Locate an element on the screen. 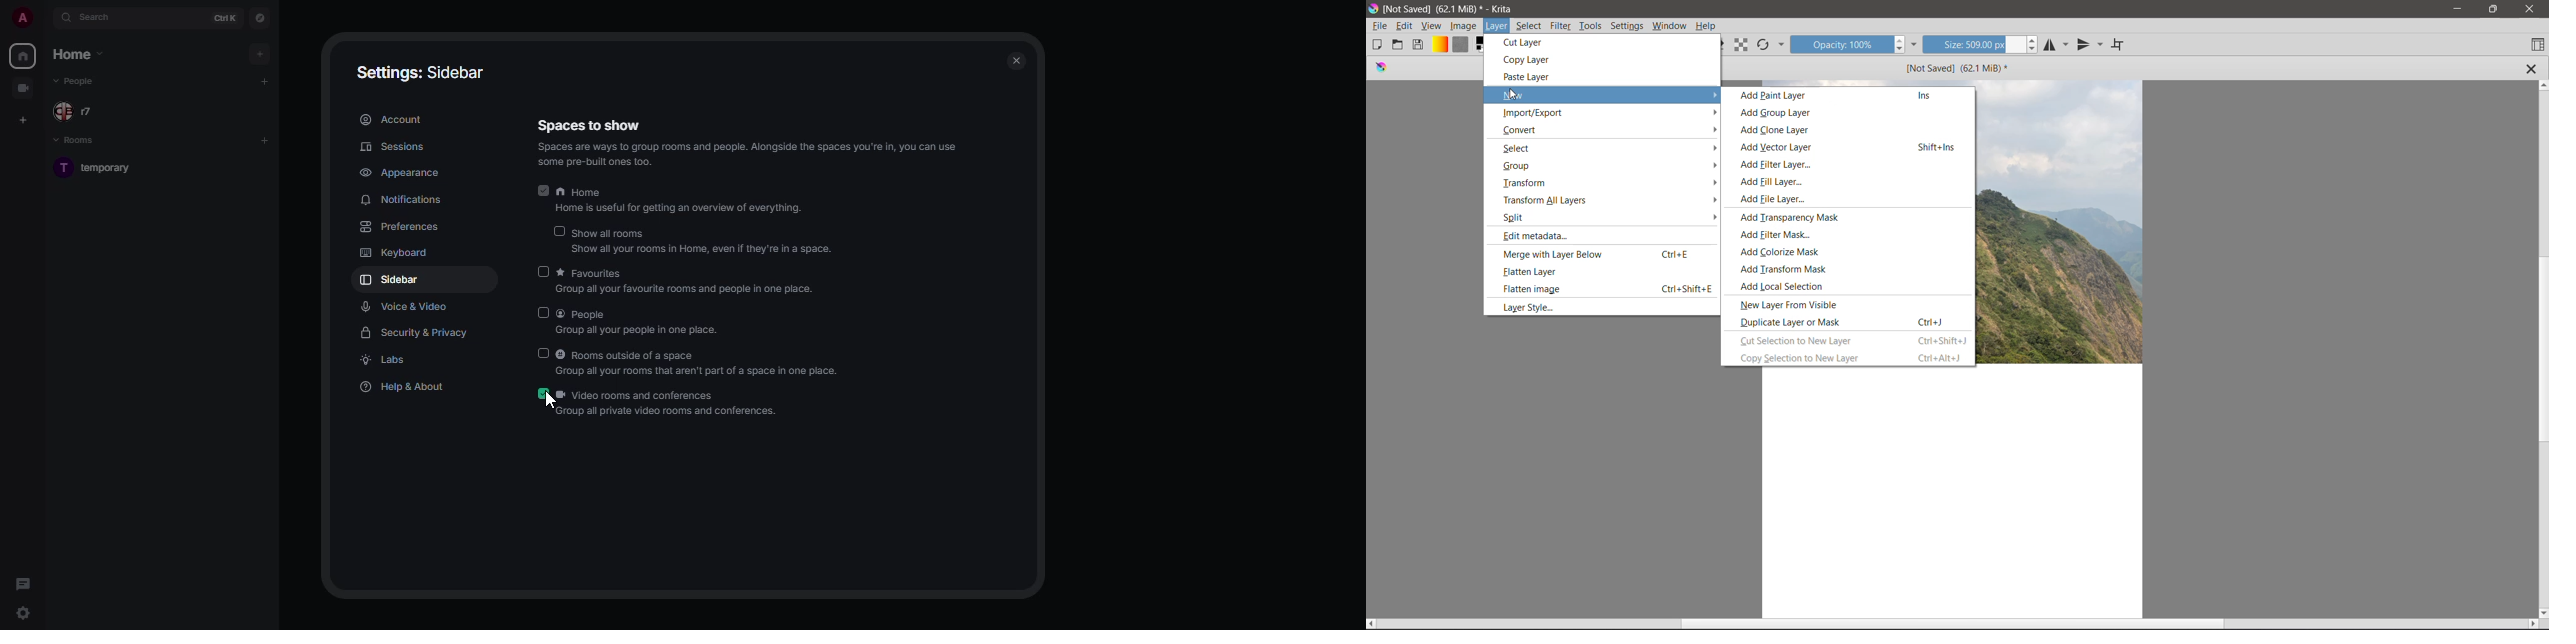  spaces to show is located at coordinates (598, 126).